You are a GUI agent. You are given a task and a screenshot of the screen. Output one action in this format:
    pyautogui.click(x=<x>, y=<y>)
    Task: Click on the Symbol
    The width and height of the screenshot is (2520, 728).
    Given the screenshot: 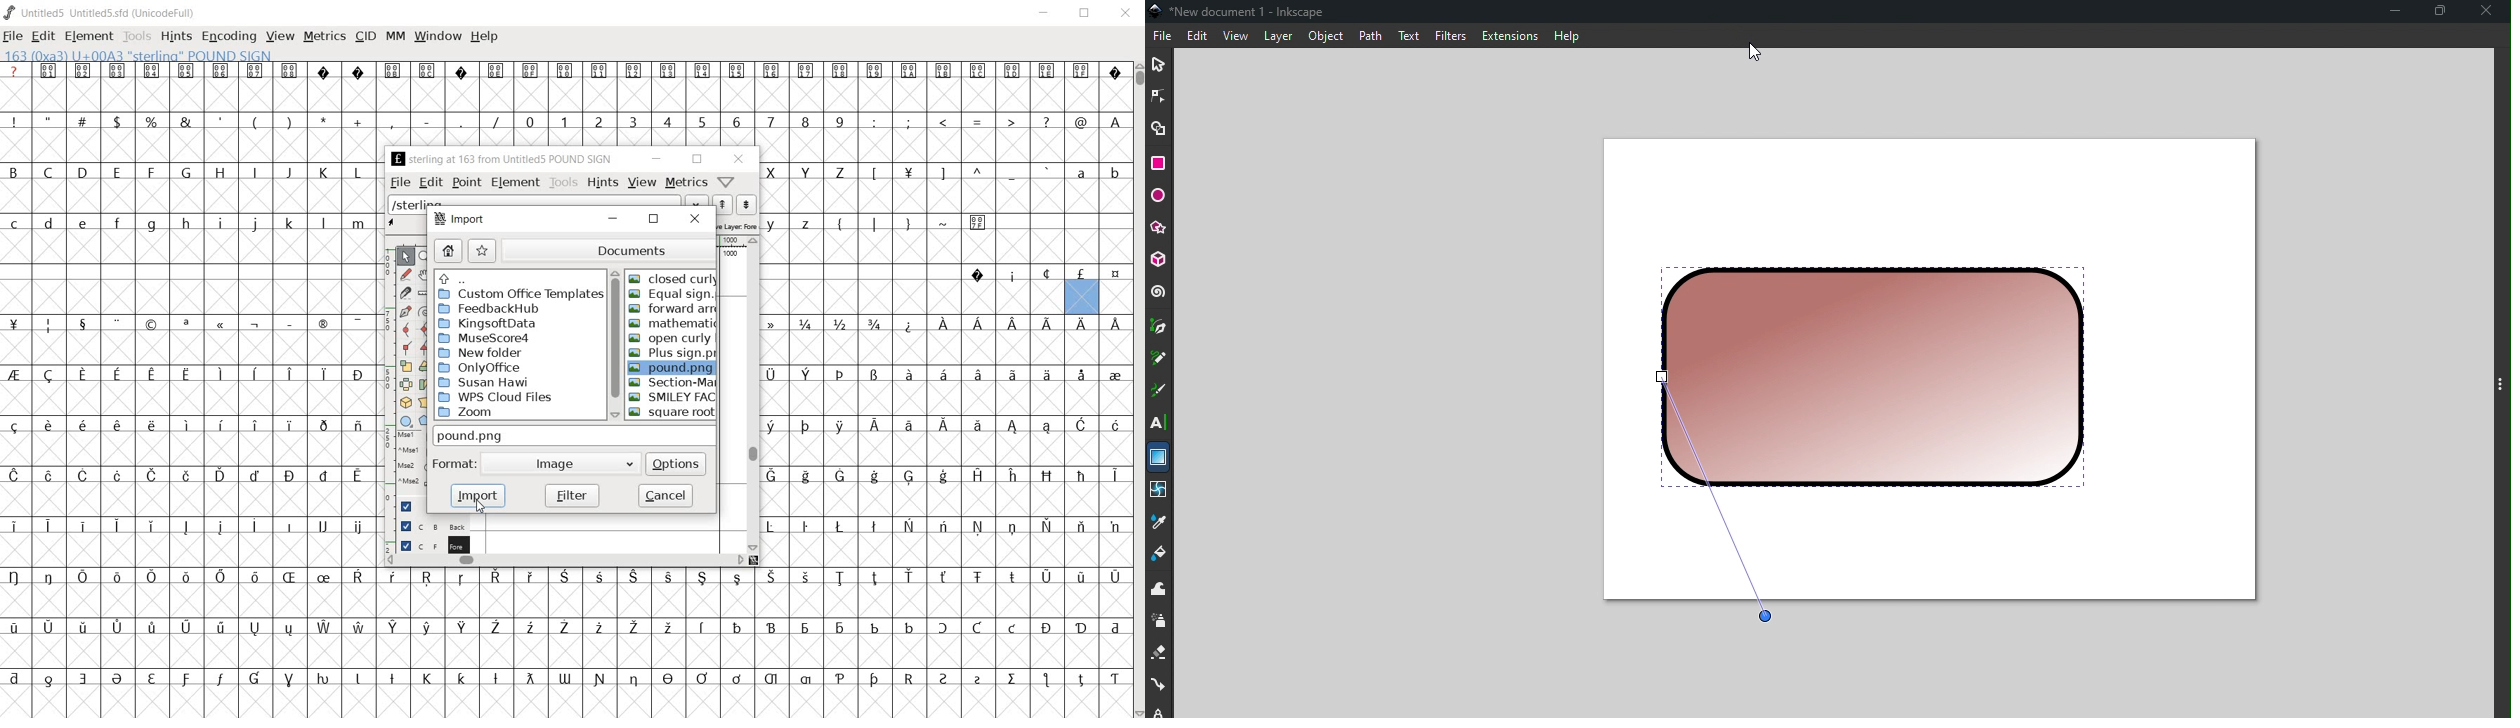 What is the action you would take?
    pyautogui.click(x=1114, y=677)
    